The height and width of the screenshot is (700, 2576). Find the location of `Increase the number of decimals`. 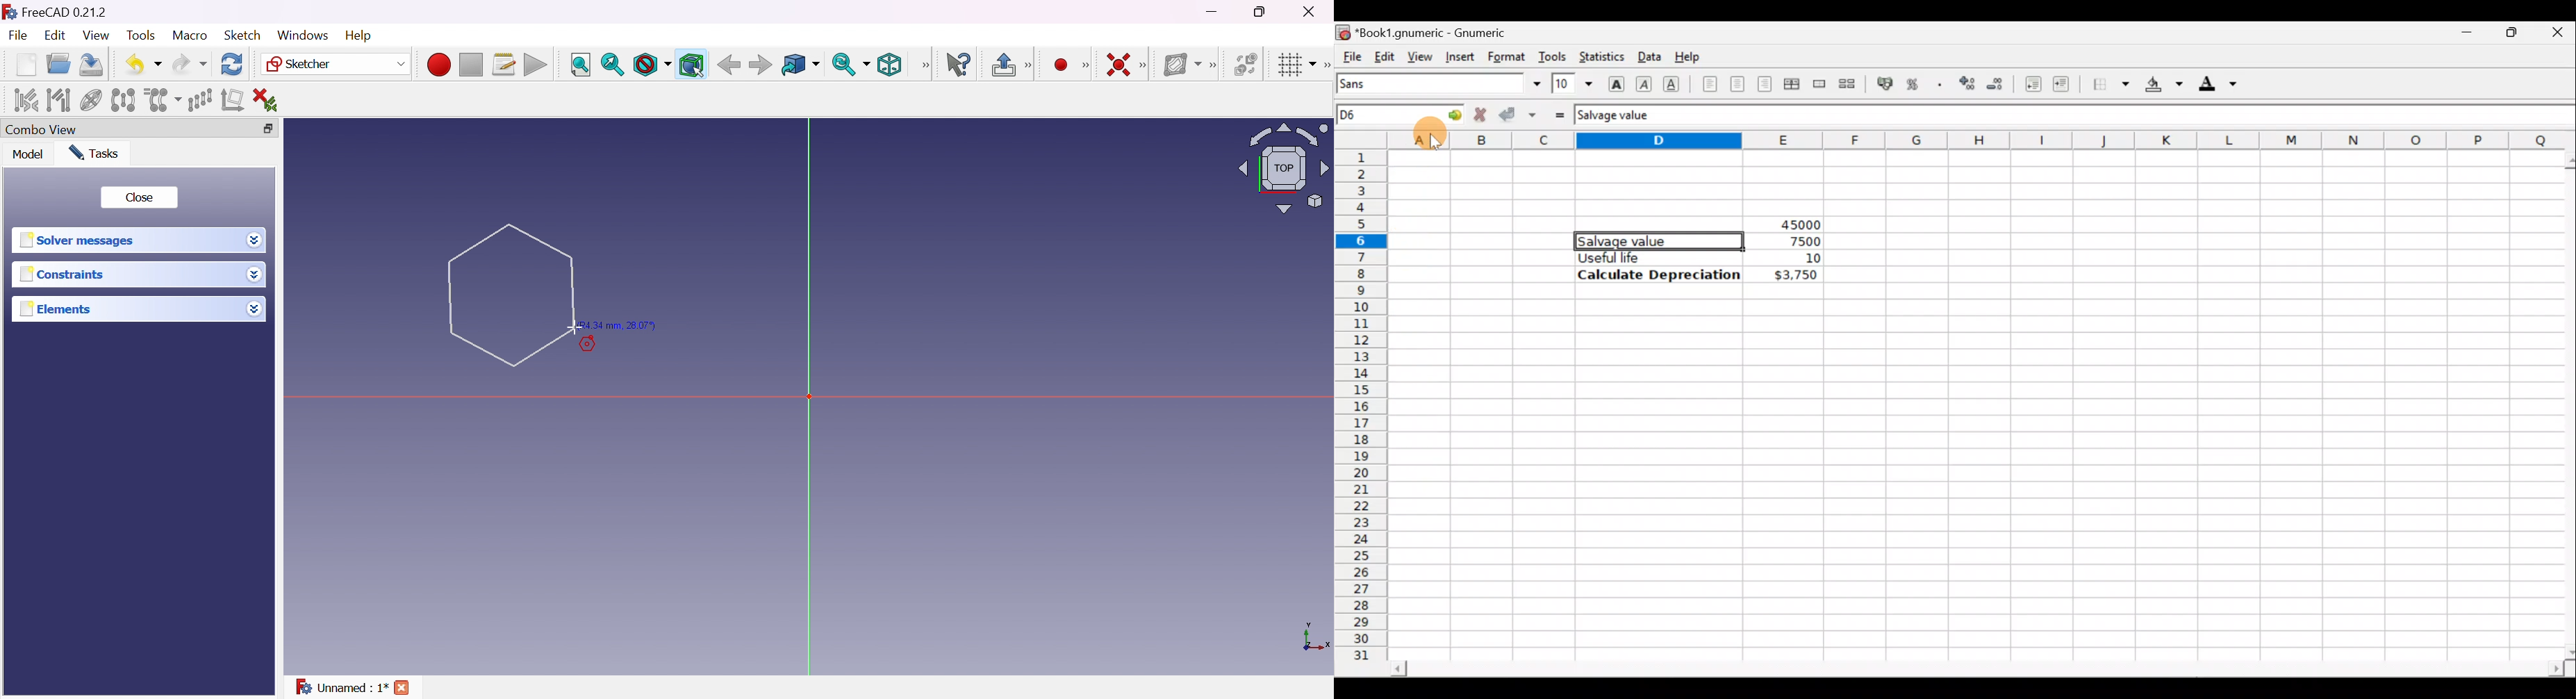

Increase the number of decimals is located at coordinates (1966, 84).